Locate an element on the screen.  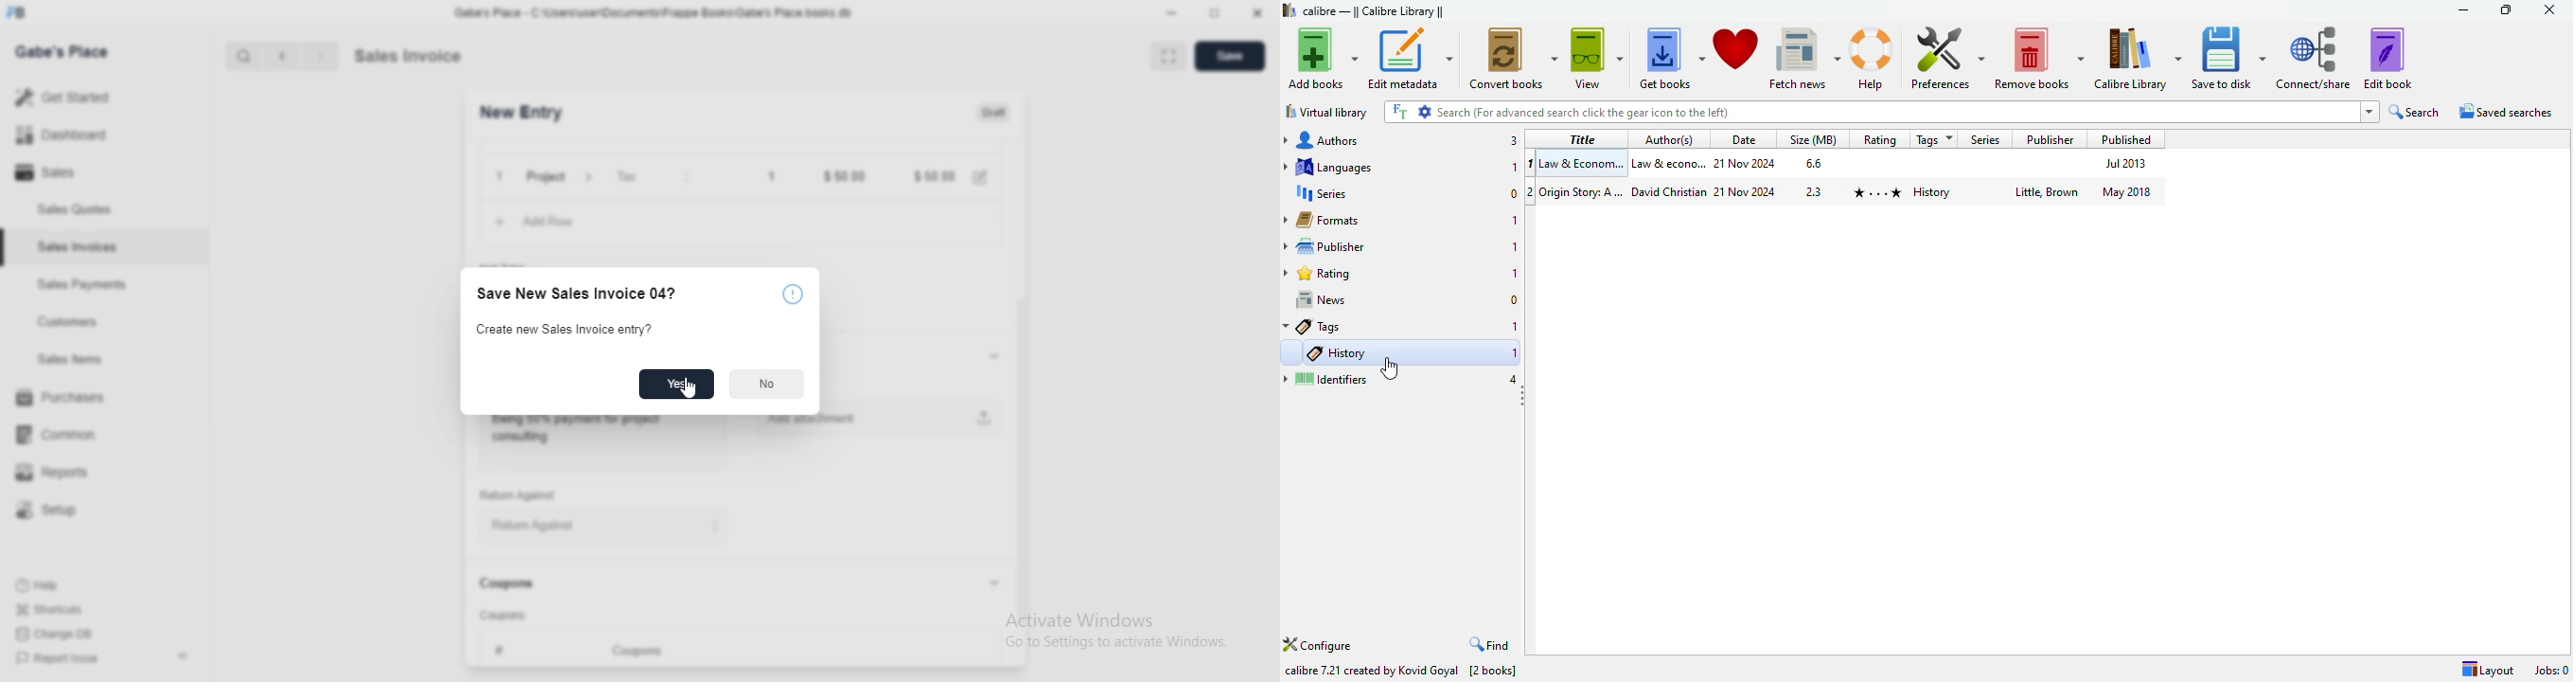
4 stars is located at coordinates (1878, 193).